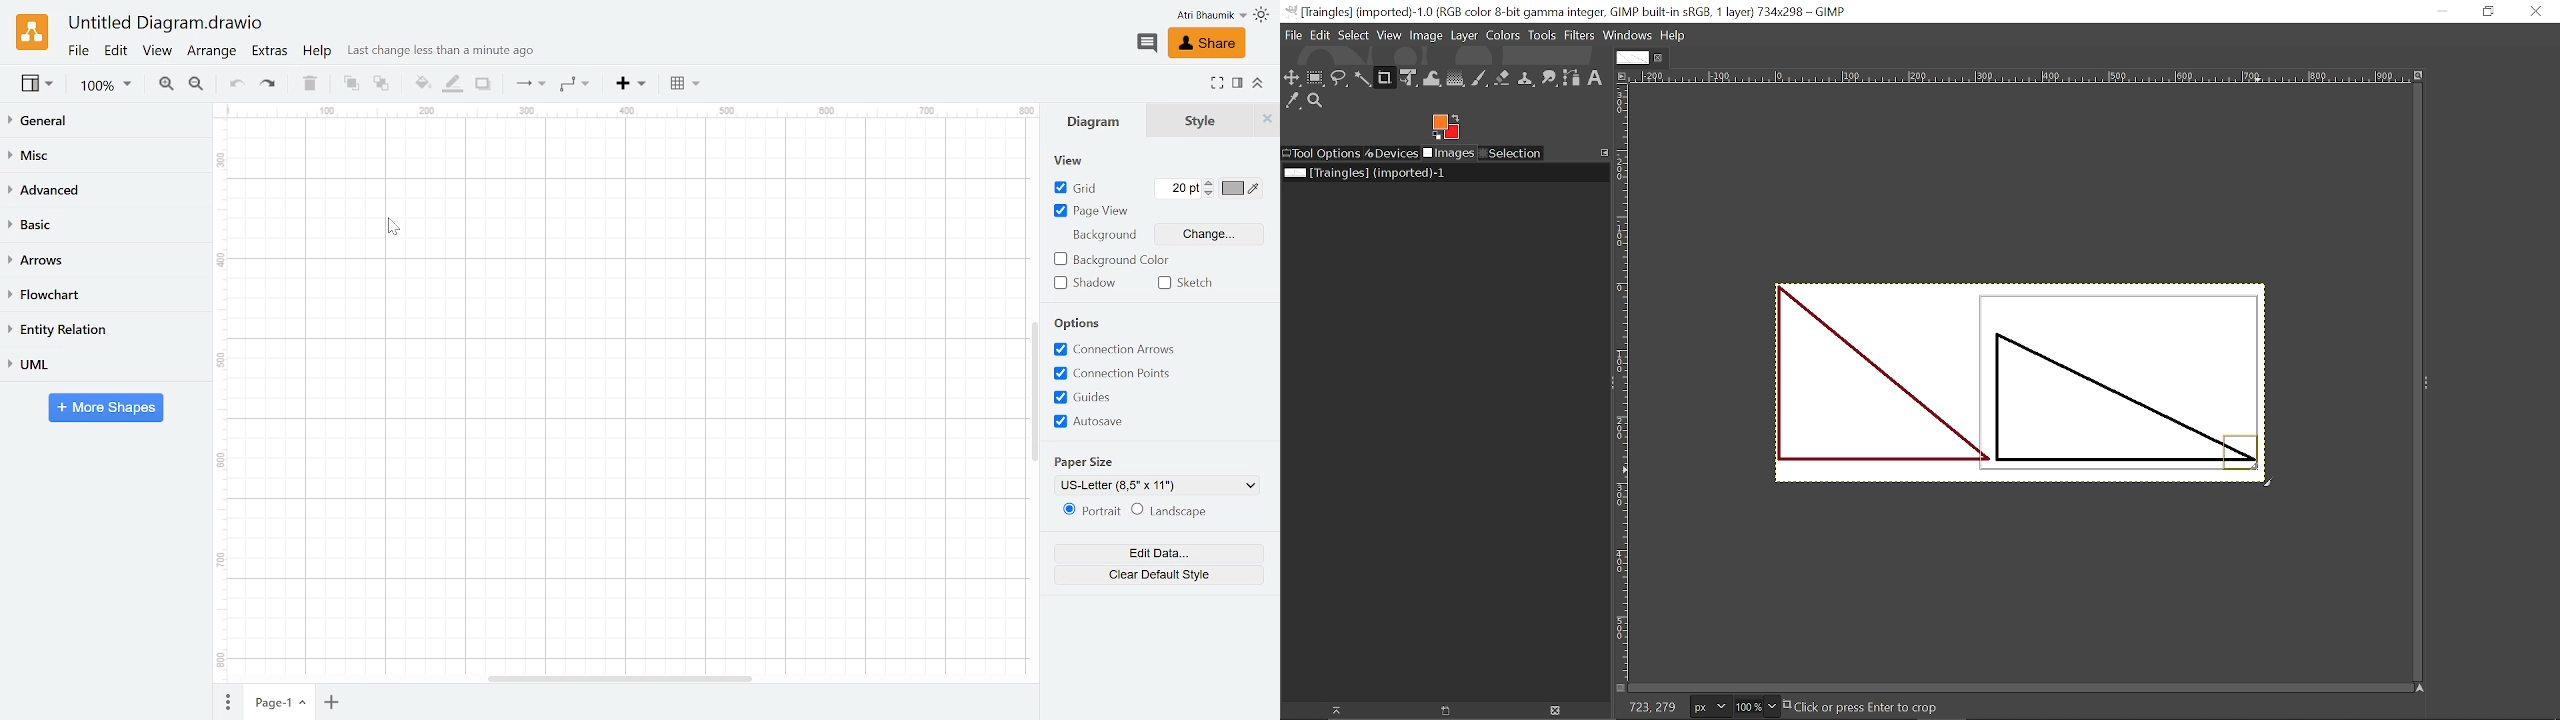 Image resolution: width=2576 pixels, height=728 pixels. What do you see at coordinates (1084, 283) in the screenshot?
I see `Shadow` at bounding box center [1084, 283].